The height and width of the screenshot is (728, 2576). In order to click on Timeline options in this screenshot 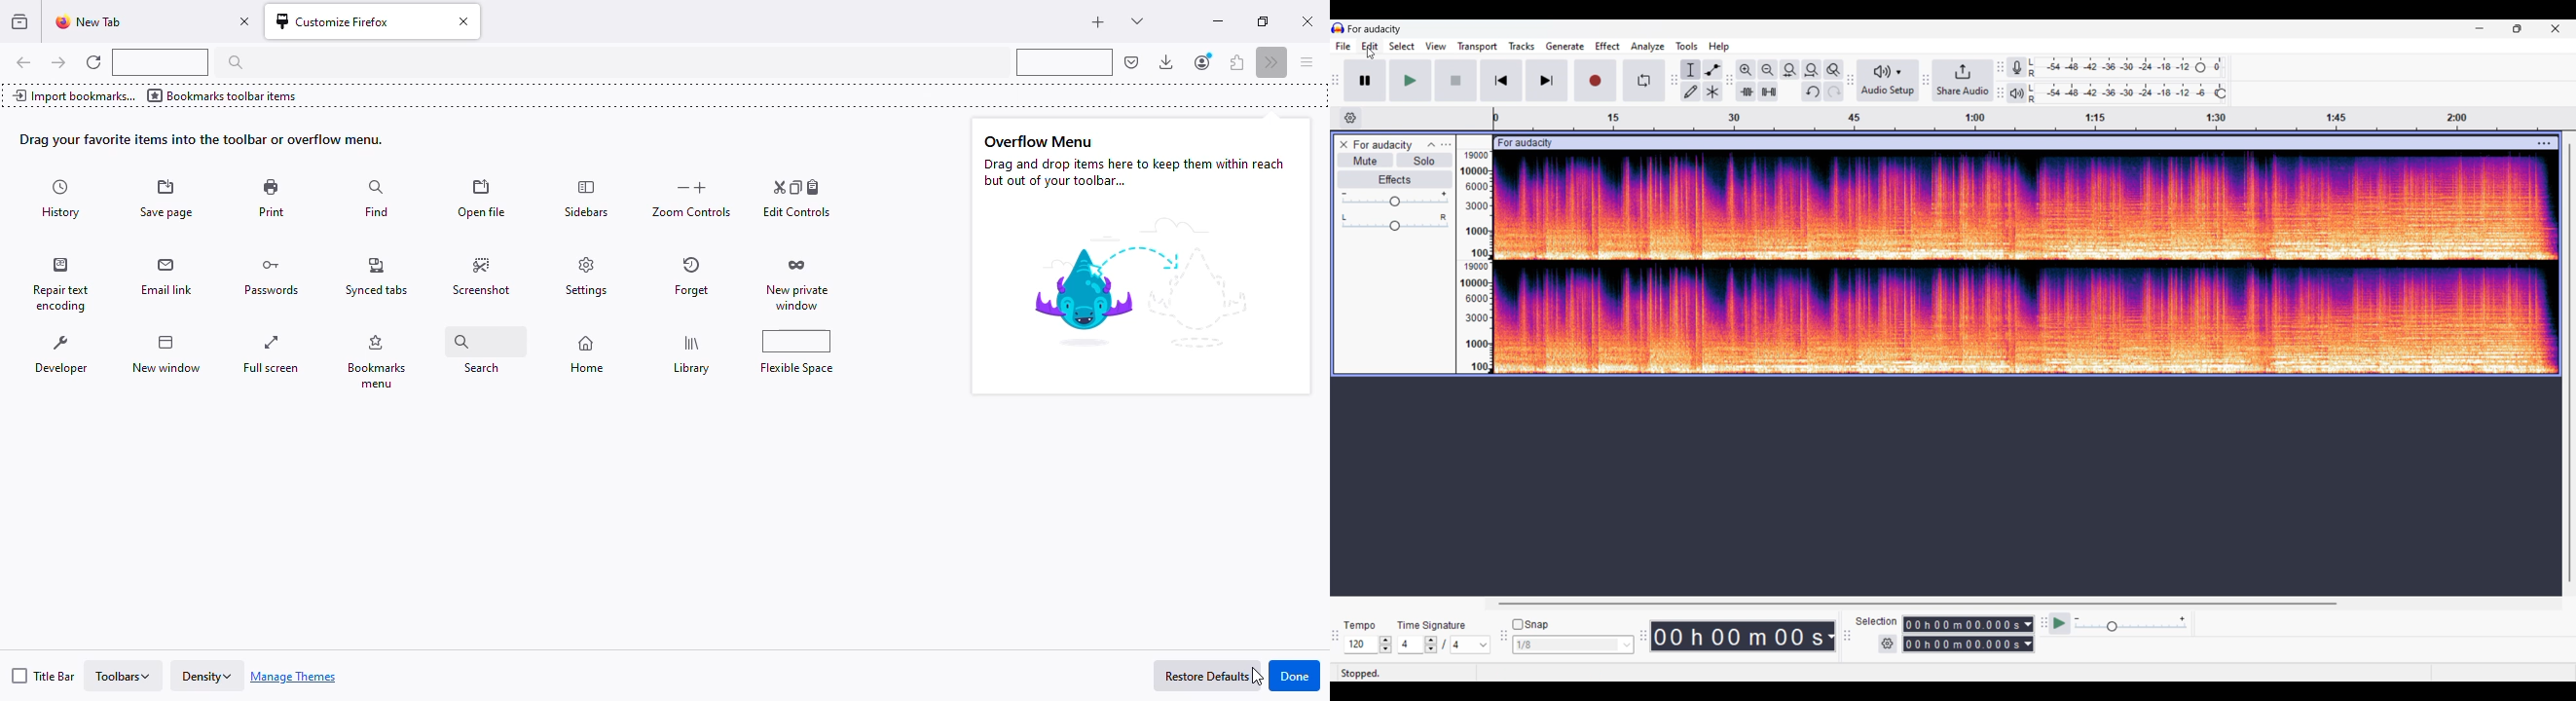, I will do `click(1351, 118)`.